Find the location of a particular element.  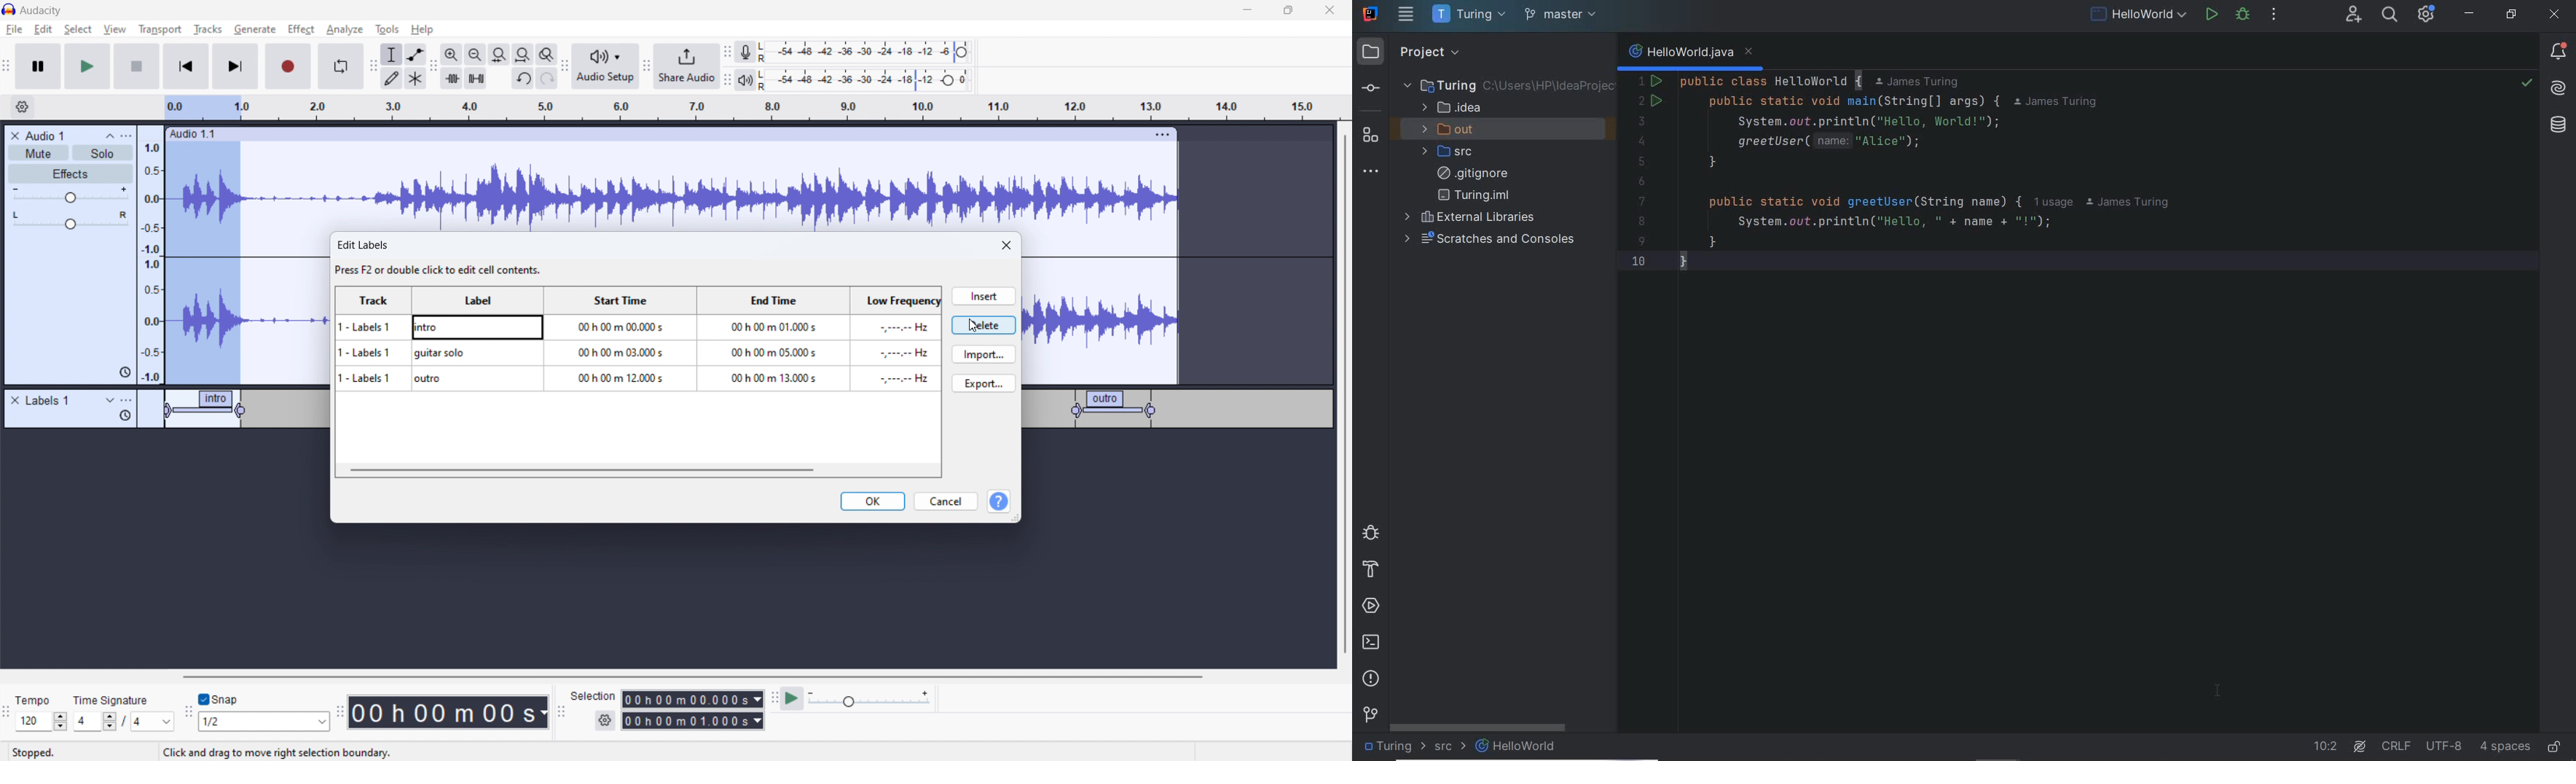

audio wave is located at coordinates (671, 187).